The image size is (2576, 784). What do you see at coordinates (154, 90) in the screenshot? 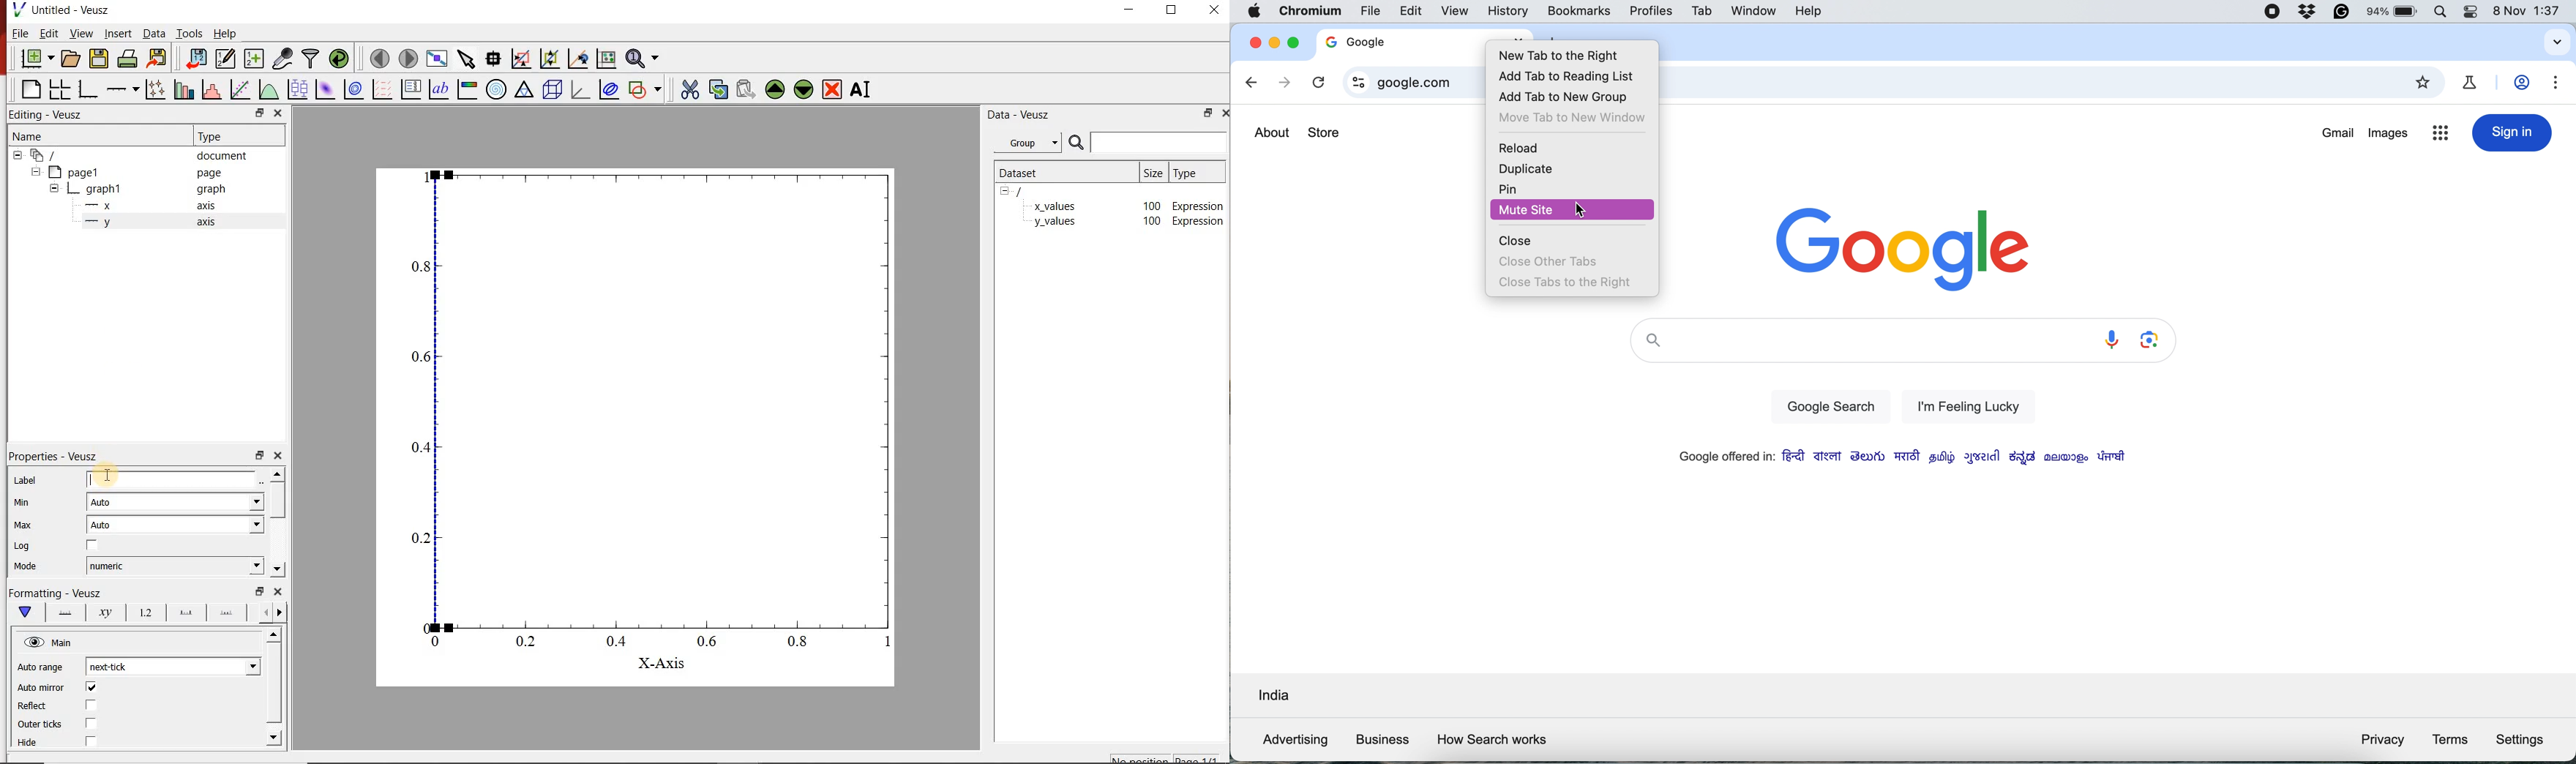
I see `plot points` at bounding box center [154, 90].